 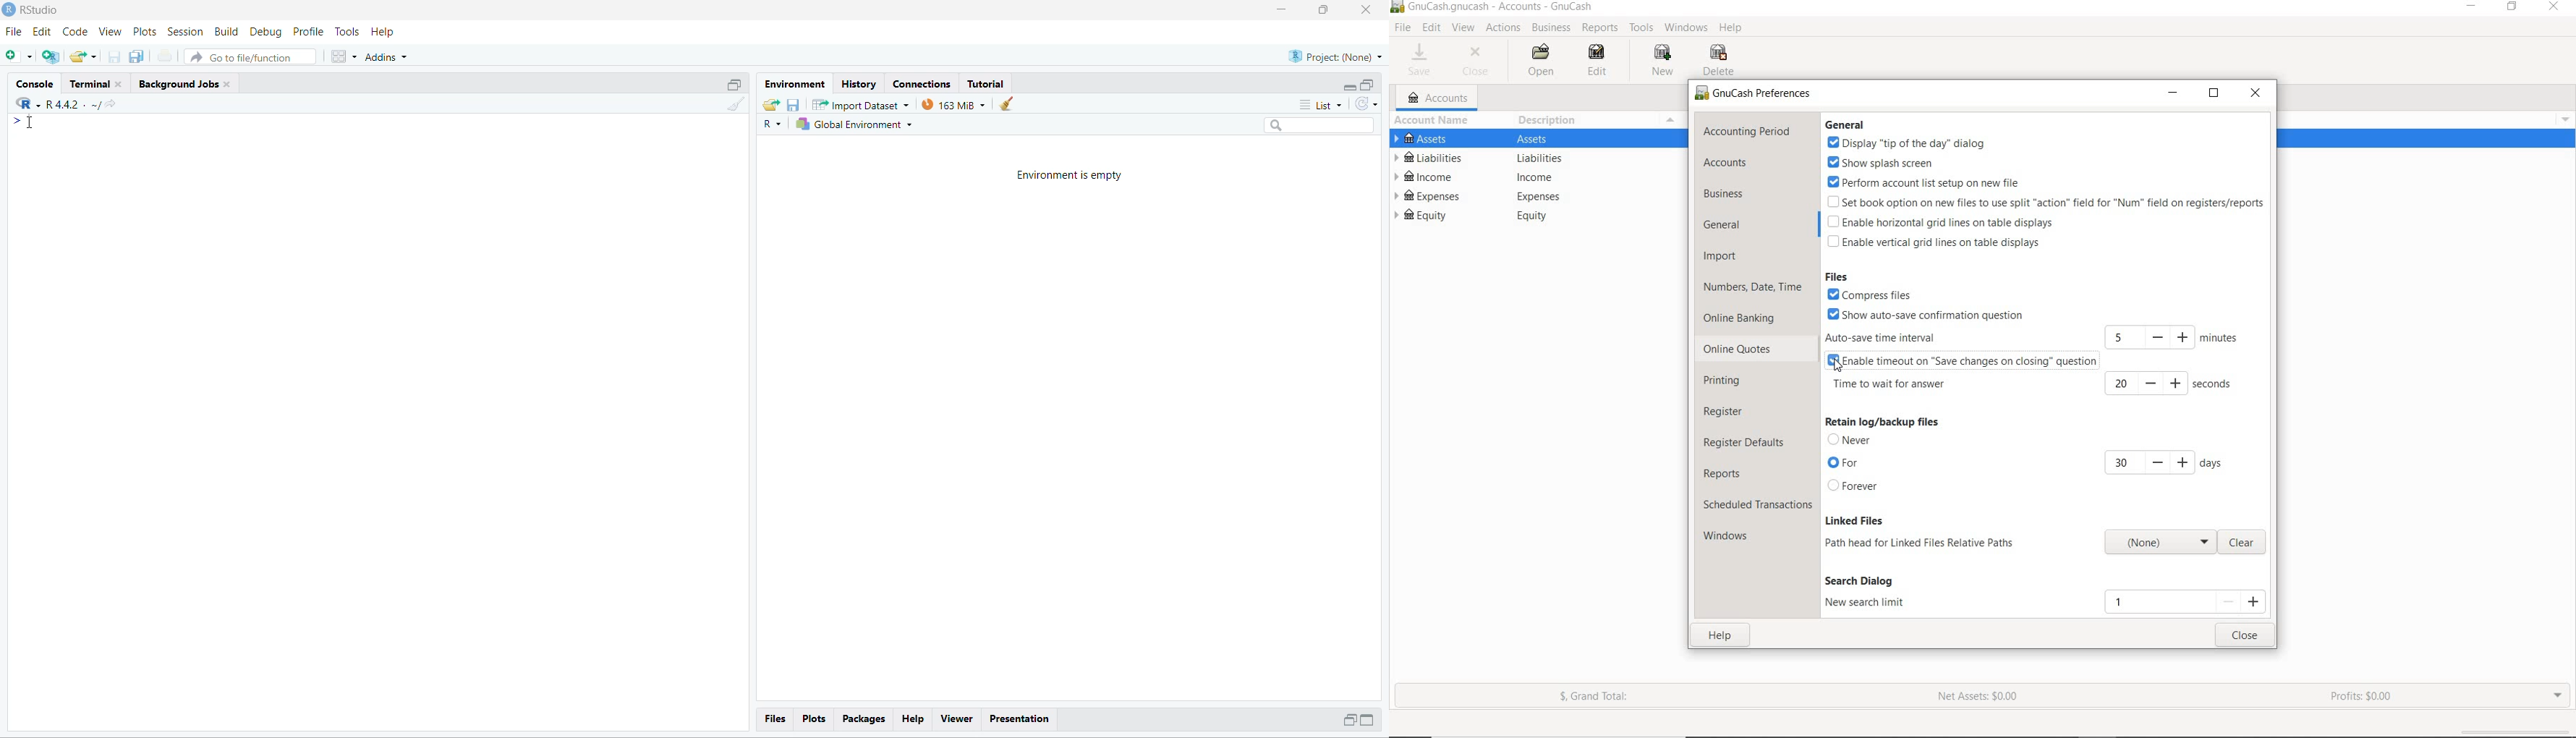 I want to click on linked files, so click(x=1853, y=520).